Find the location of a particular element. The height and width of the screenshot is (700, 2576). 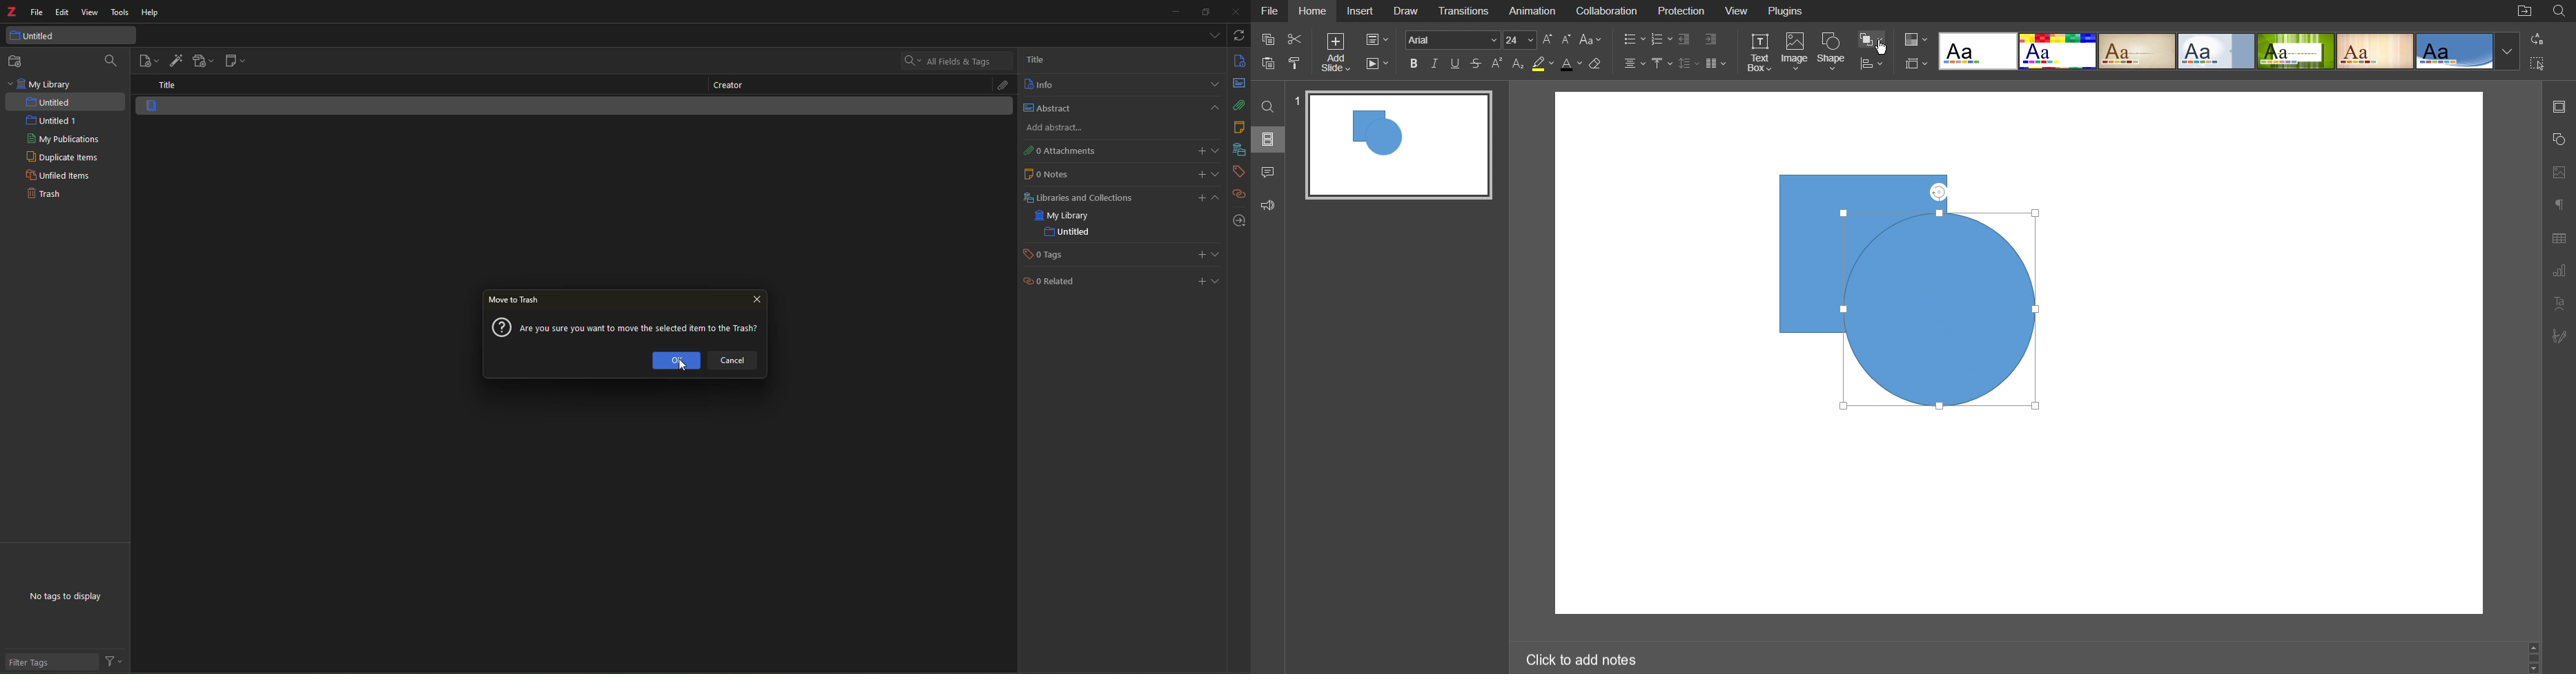

untitled is located at coordinates (50, 102).